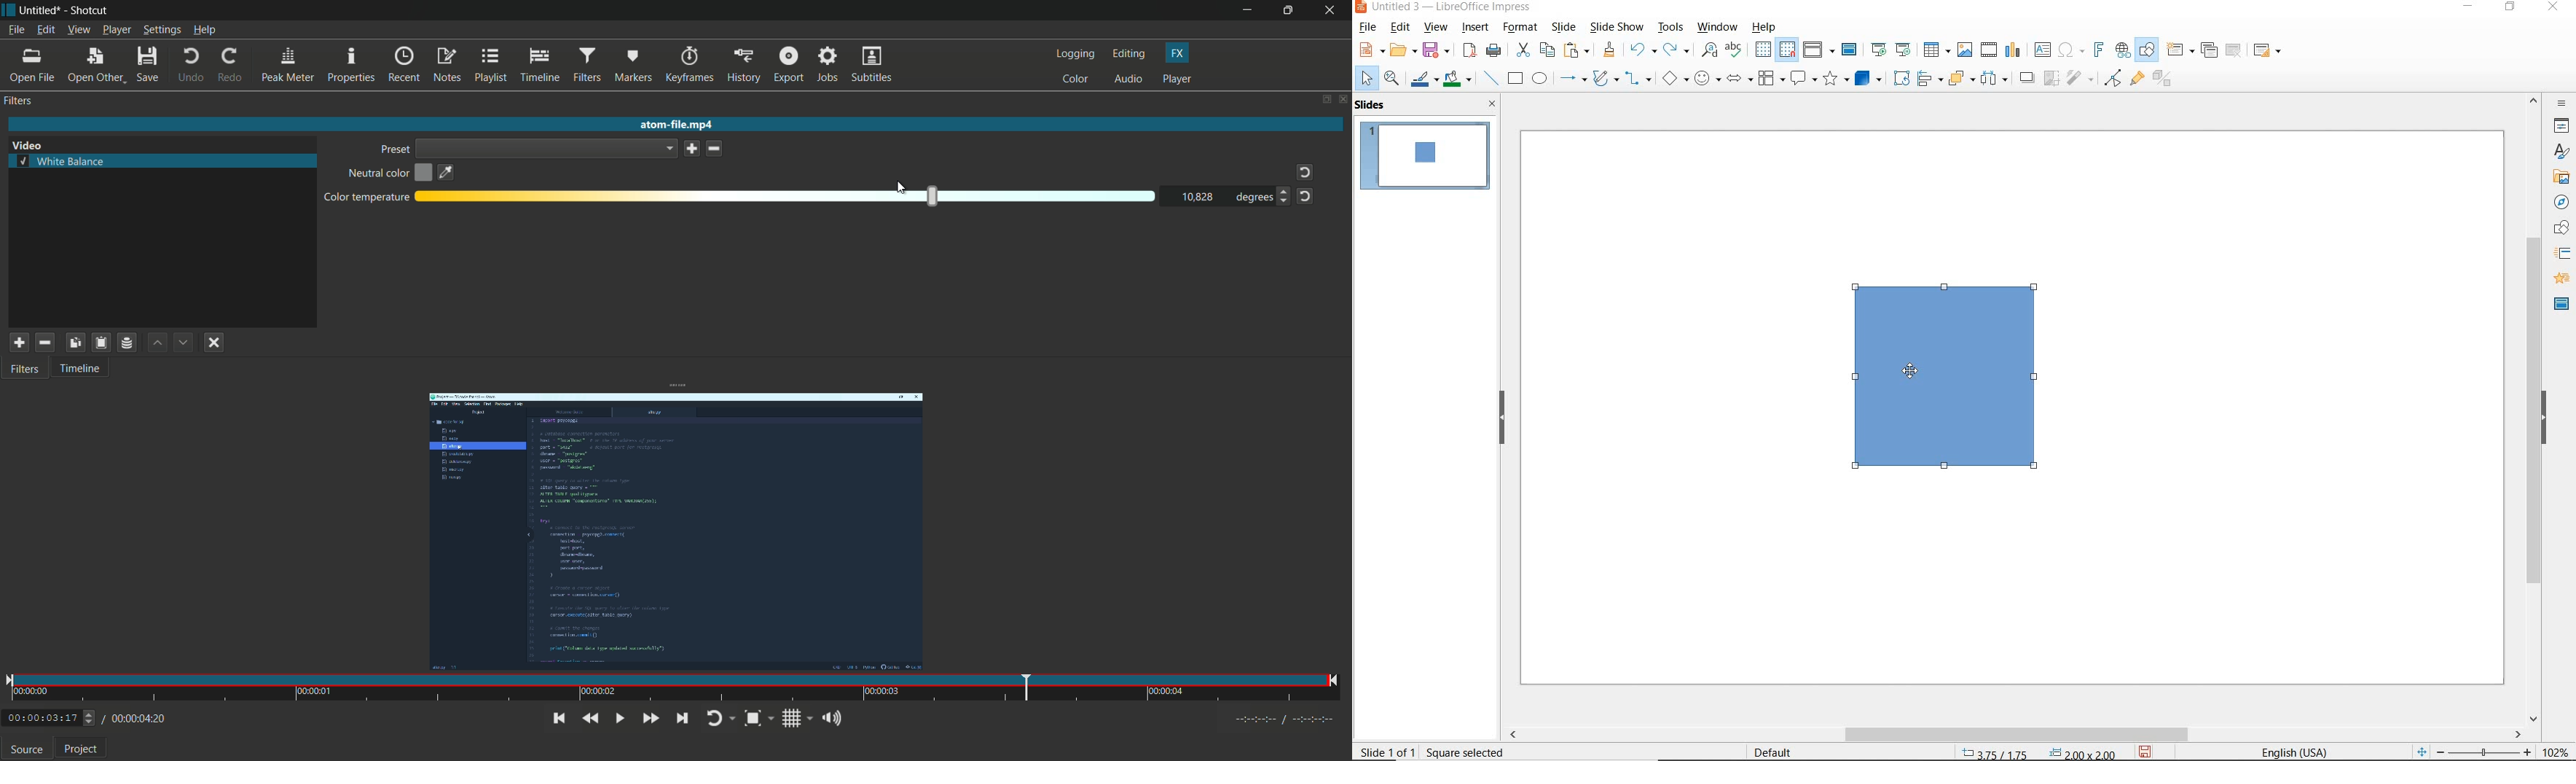 Image resolution: width=2576 pixels, height=784 pixels. Describe the element at coordinates (1522, 28) in the screenshot. I see `format` at that location.